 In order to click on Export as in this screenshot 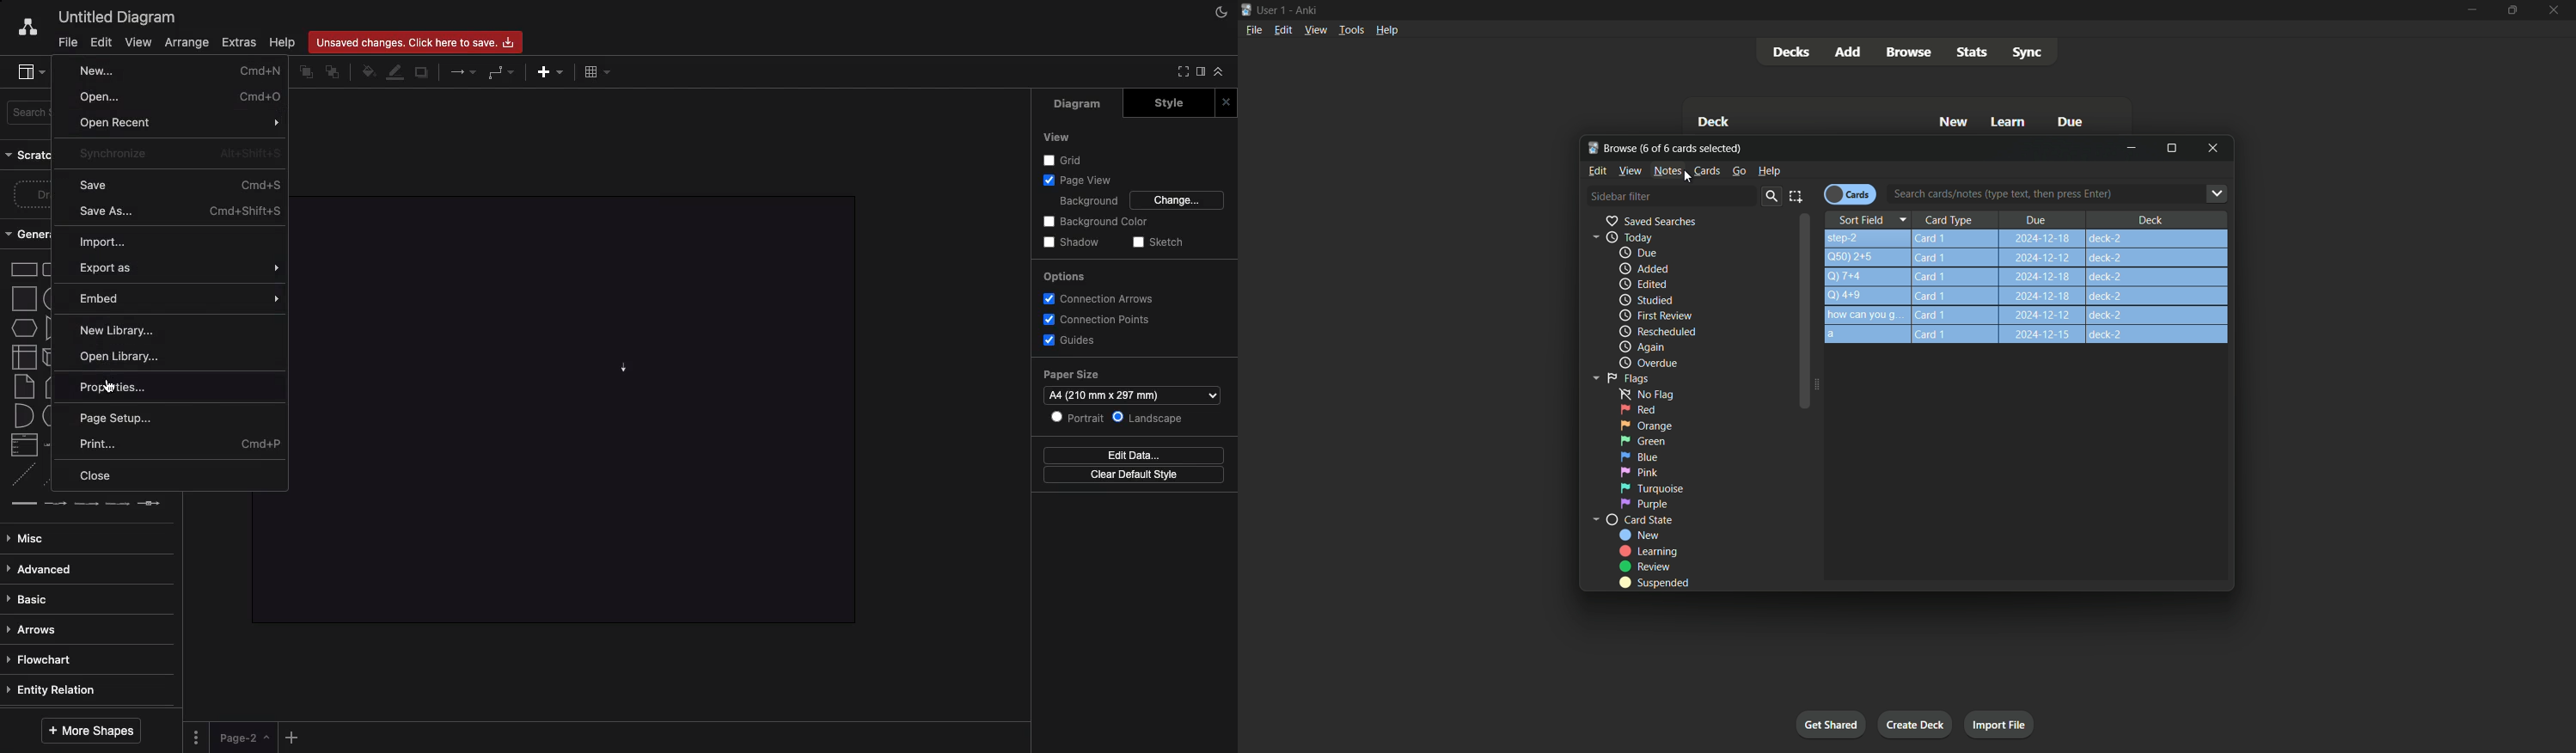, I will do `click(180, 269)`.